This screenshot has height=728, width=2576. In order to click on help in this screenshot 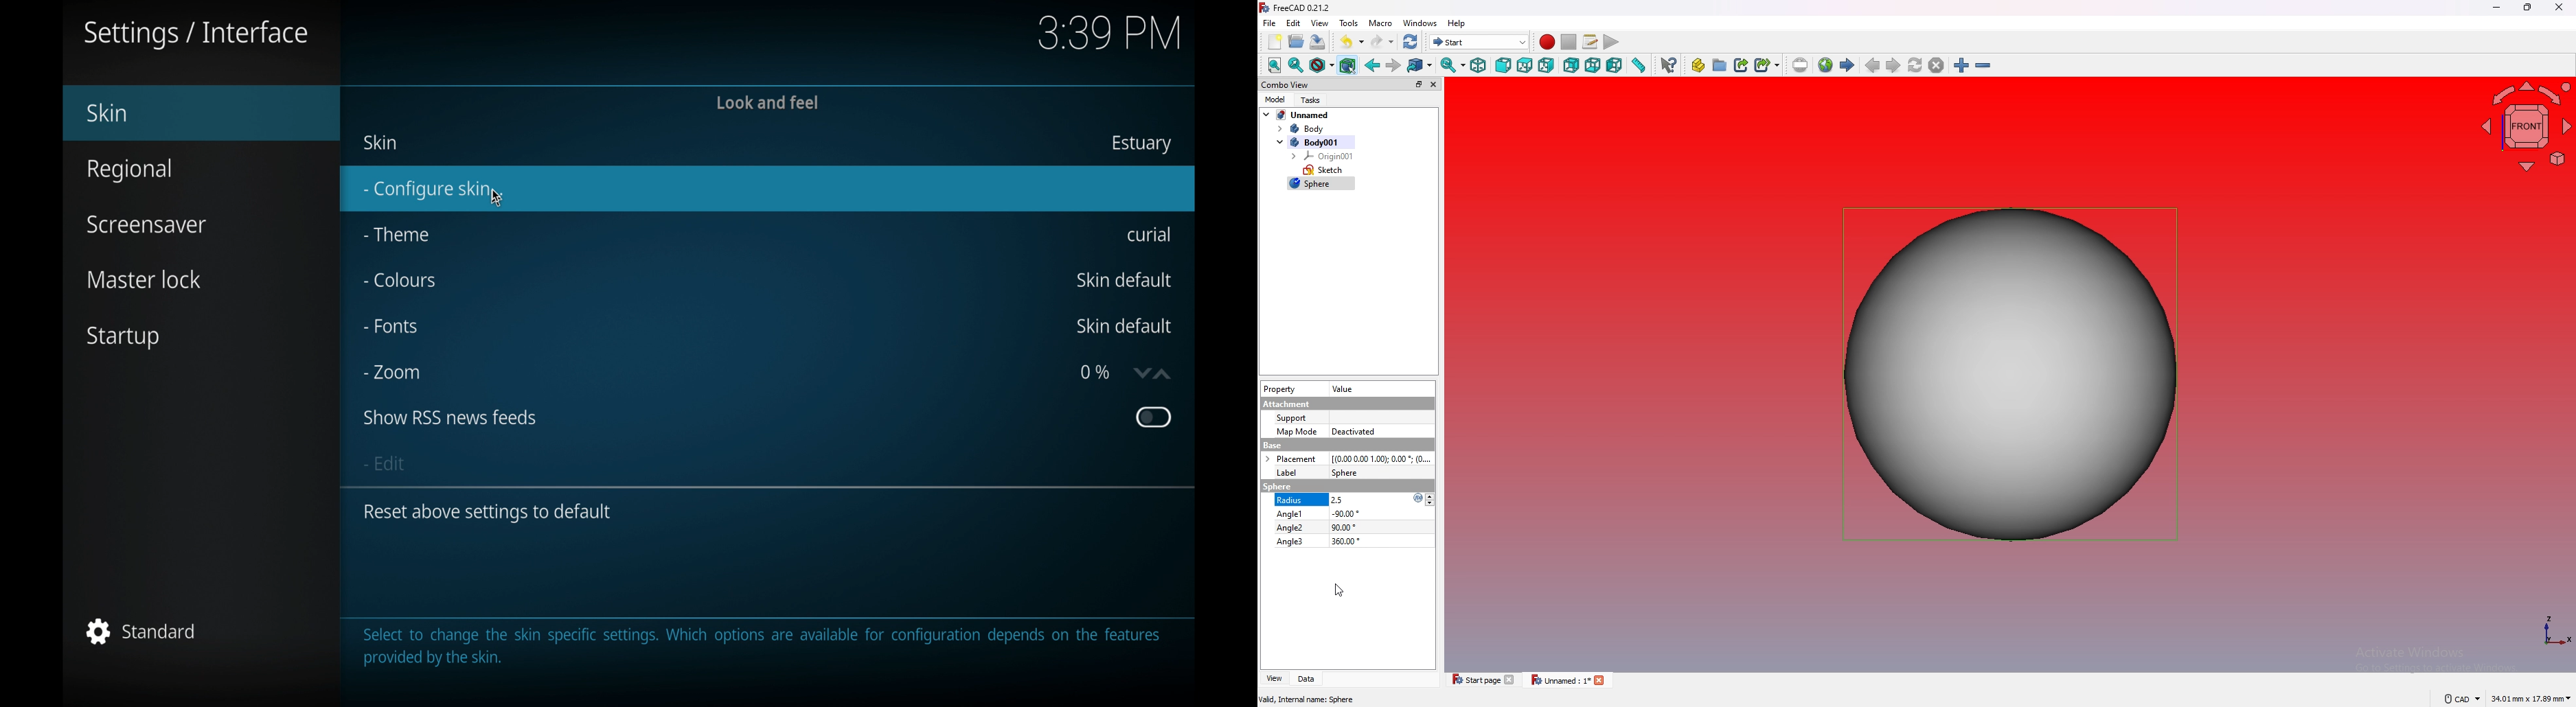, I will do `click(1457, 23)`.